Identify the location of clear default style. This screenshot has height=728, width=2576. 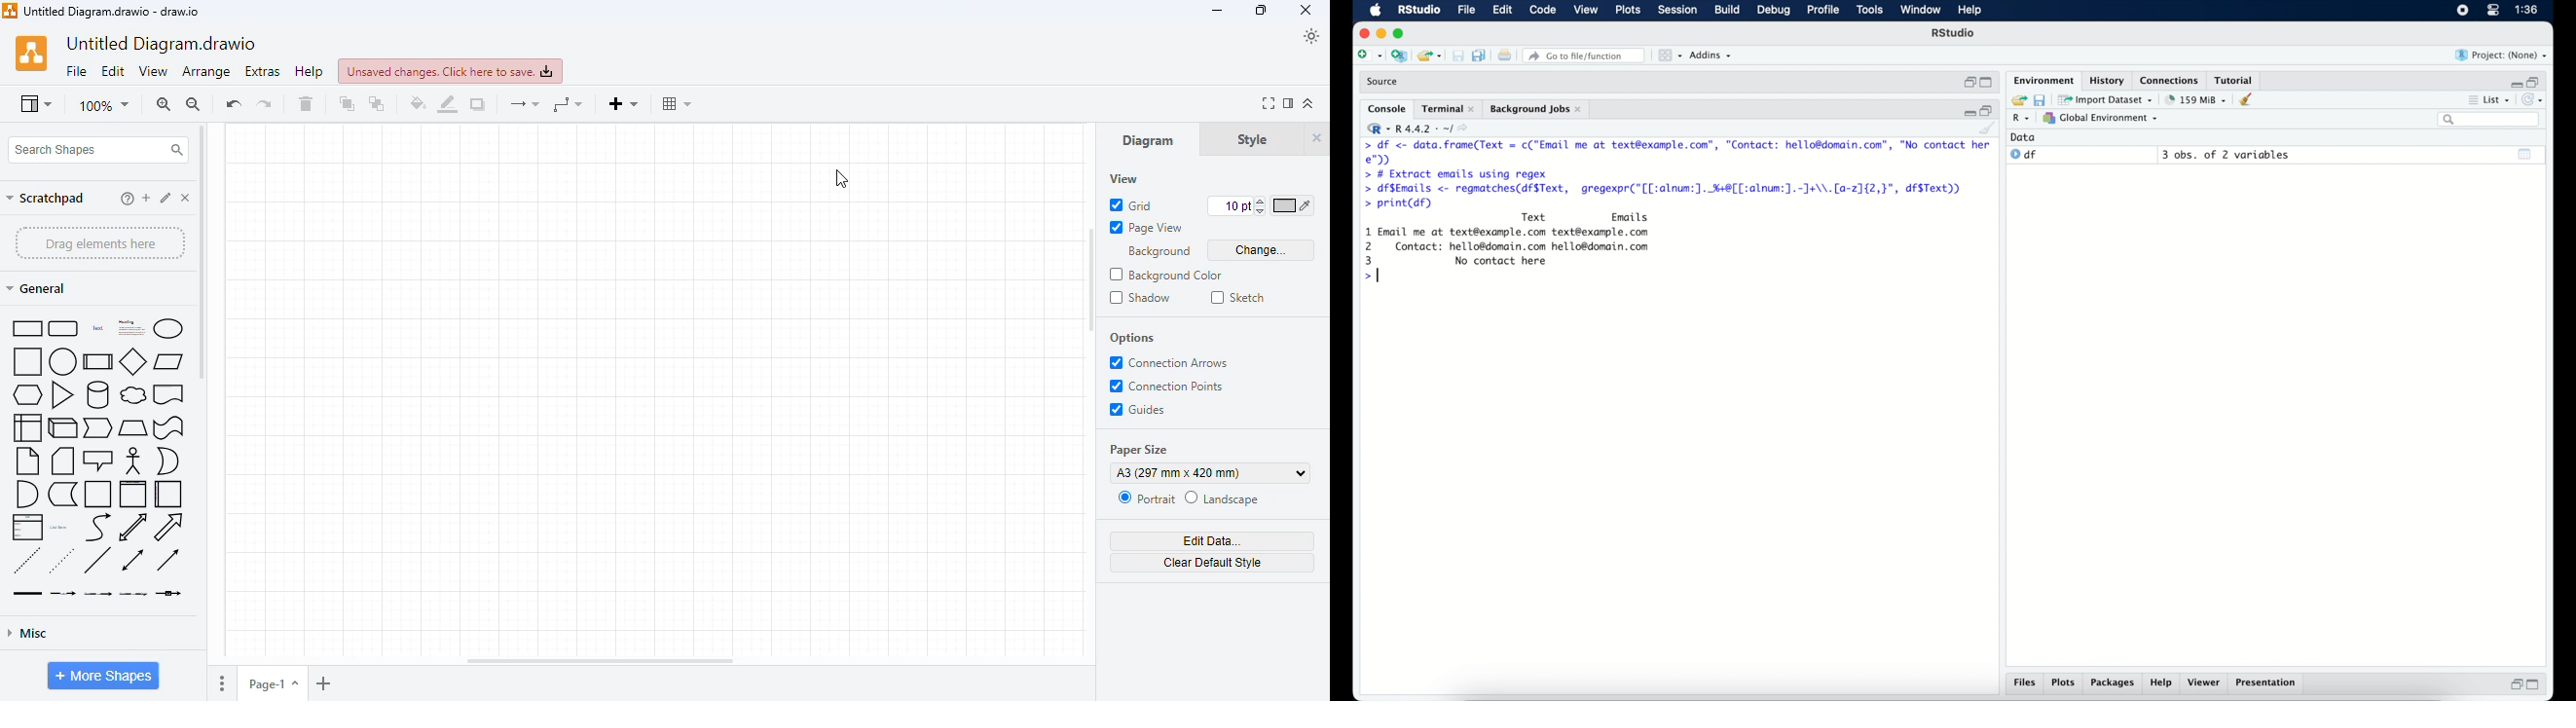
(1214, 564).